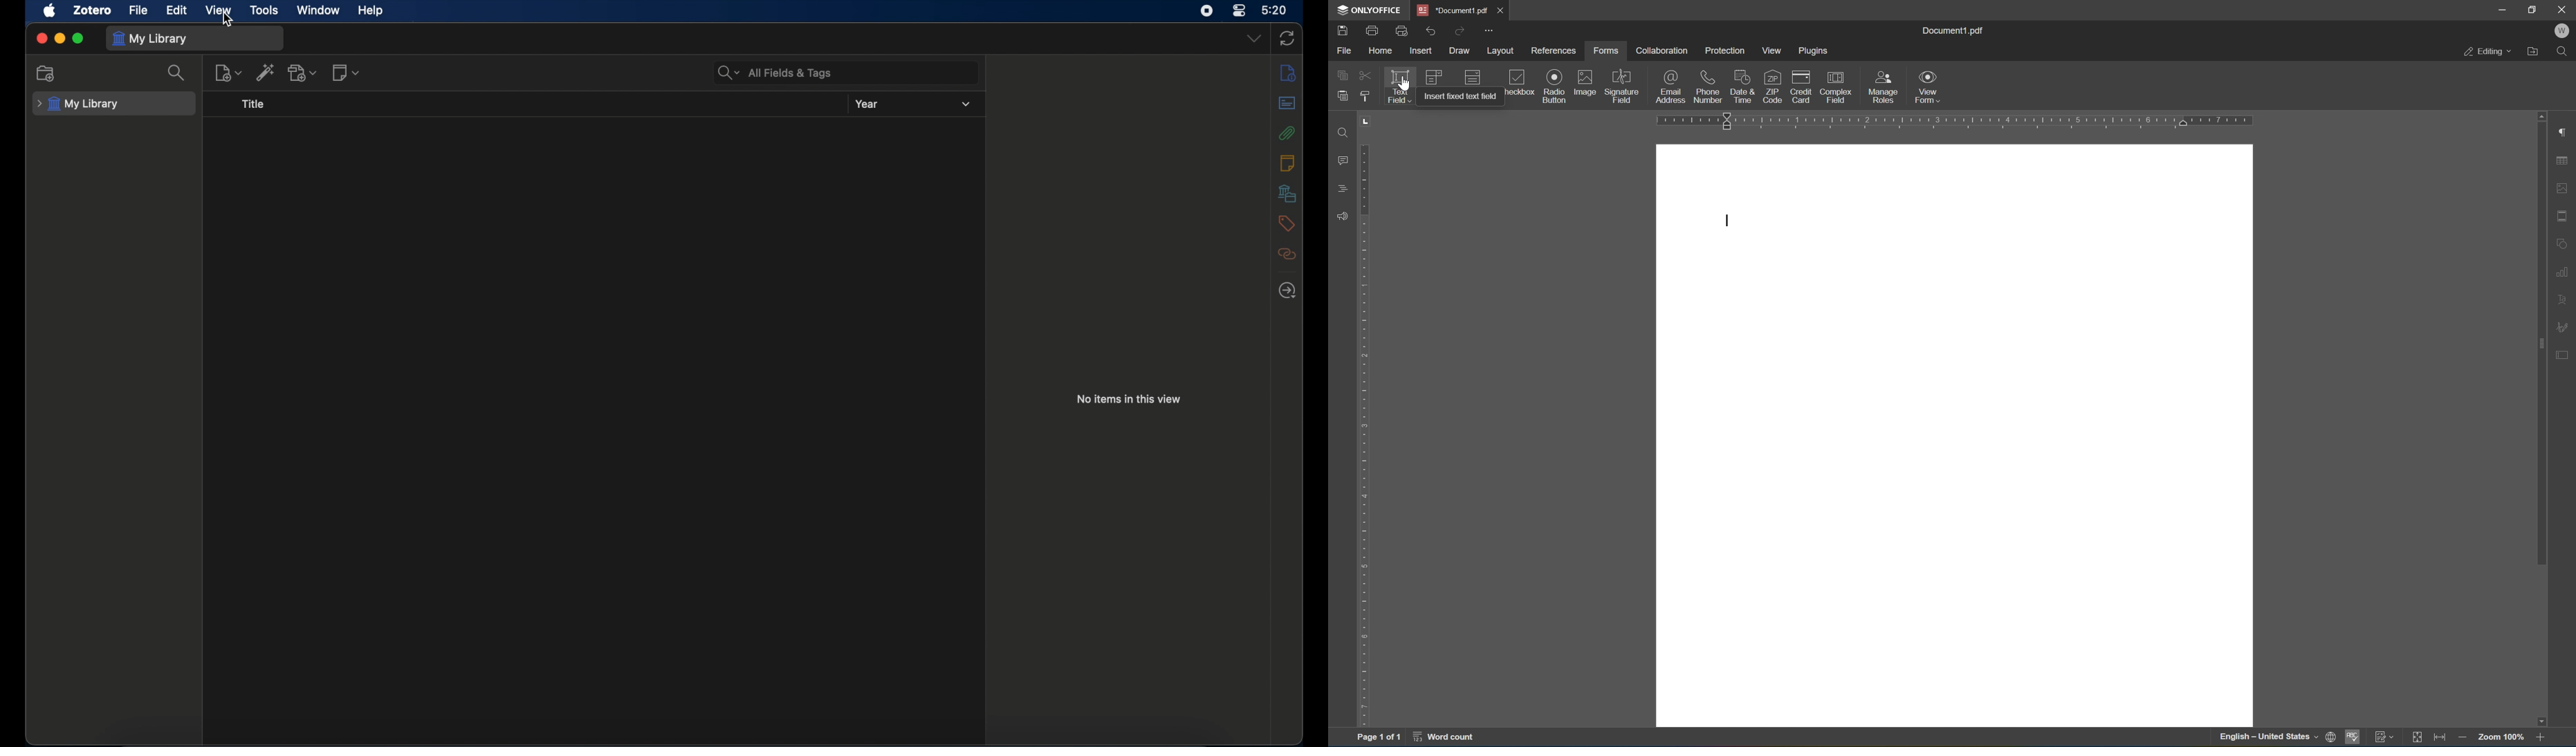 The height and width of the screenshot is (756, 2576). What do you see at coordinates (2564, 243) in the screenshot?
I see `shape settings` at bounding box center [2564, 243].